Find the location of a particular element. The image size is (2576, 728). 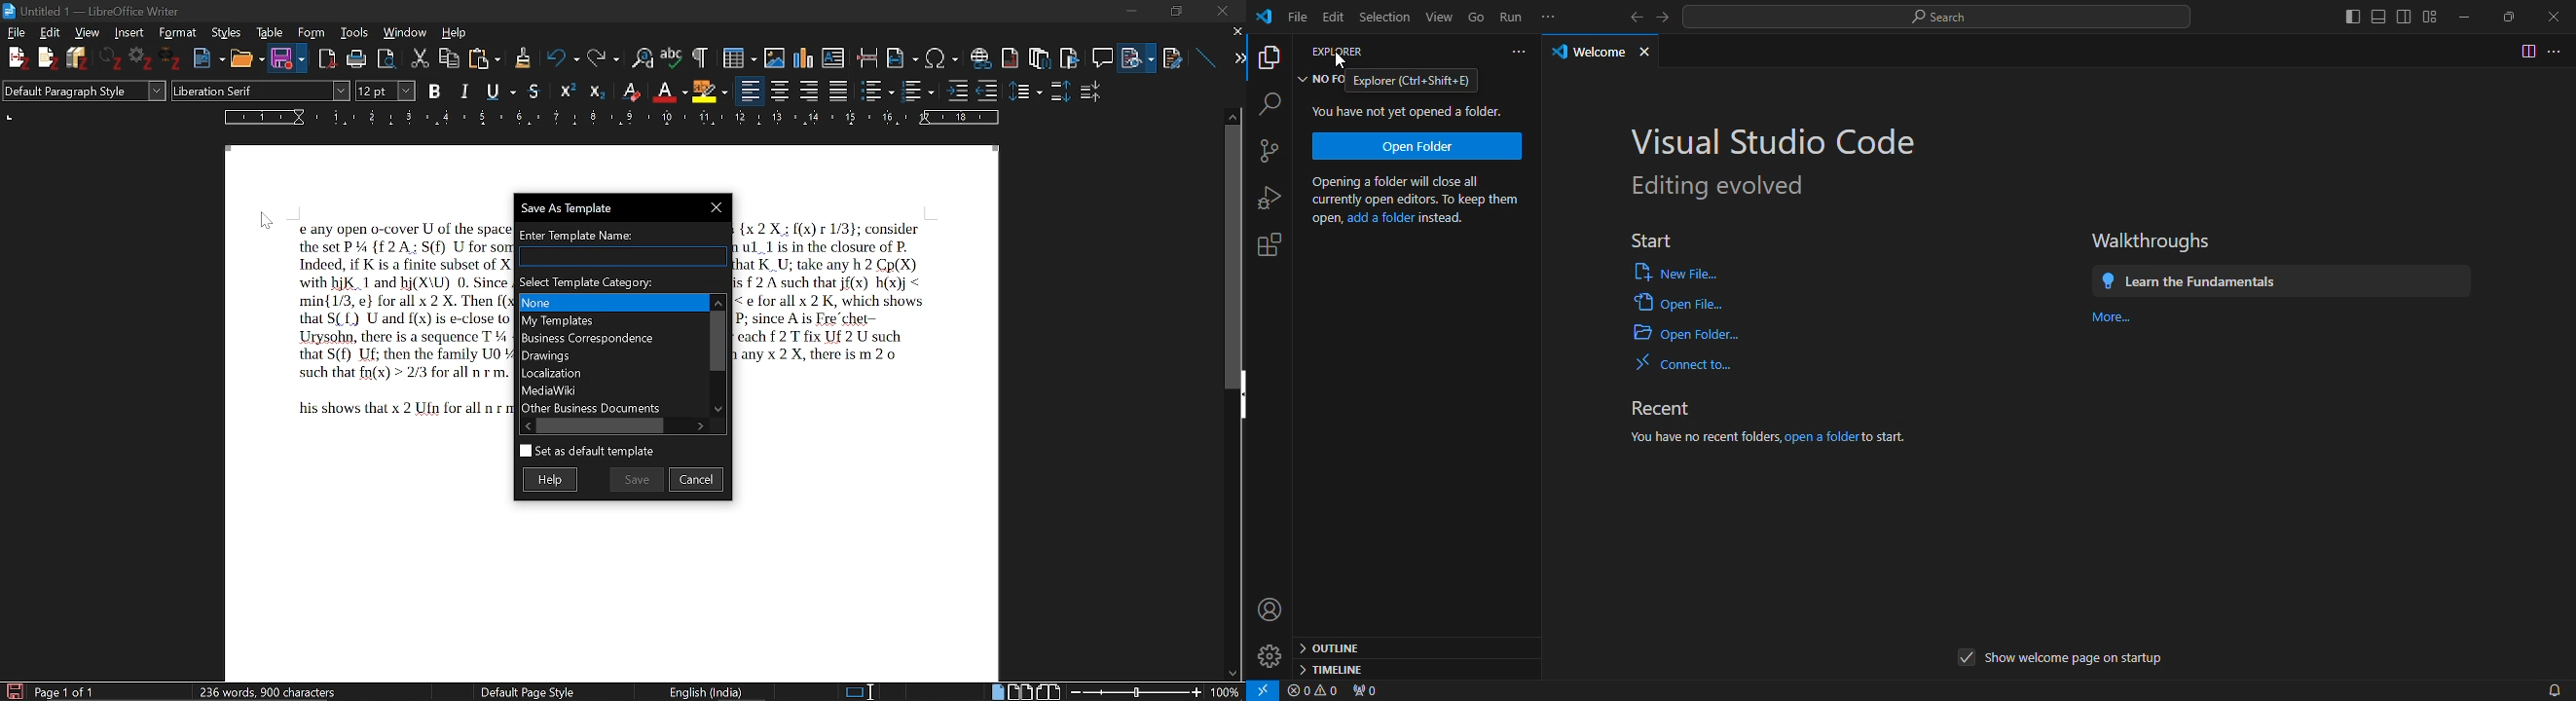

Horizontal scrollbar is located at coordinates (604, 425).